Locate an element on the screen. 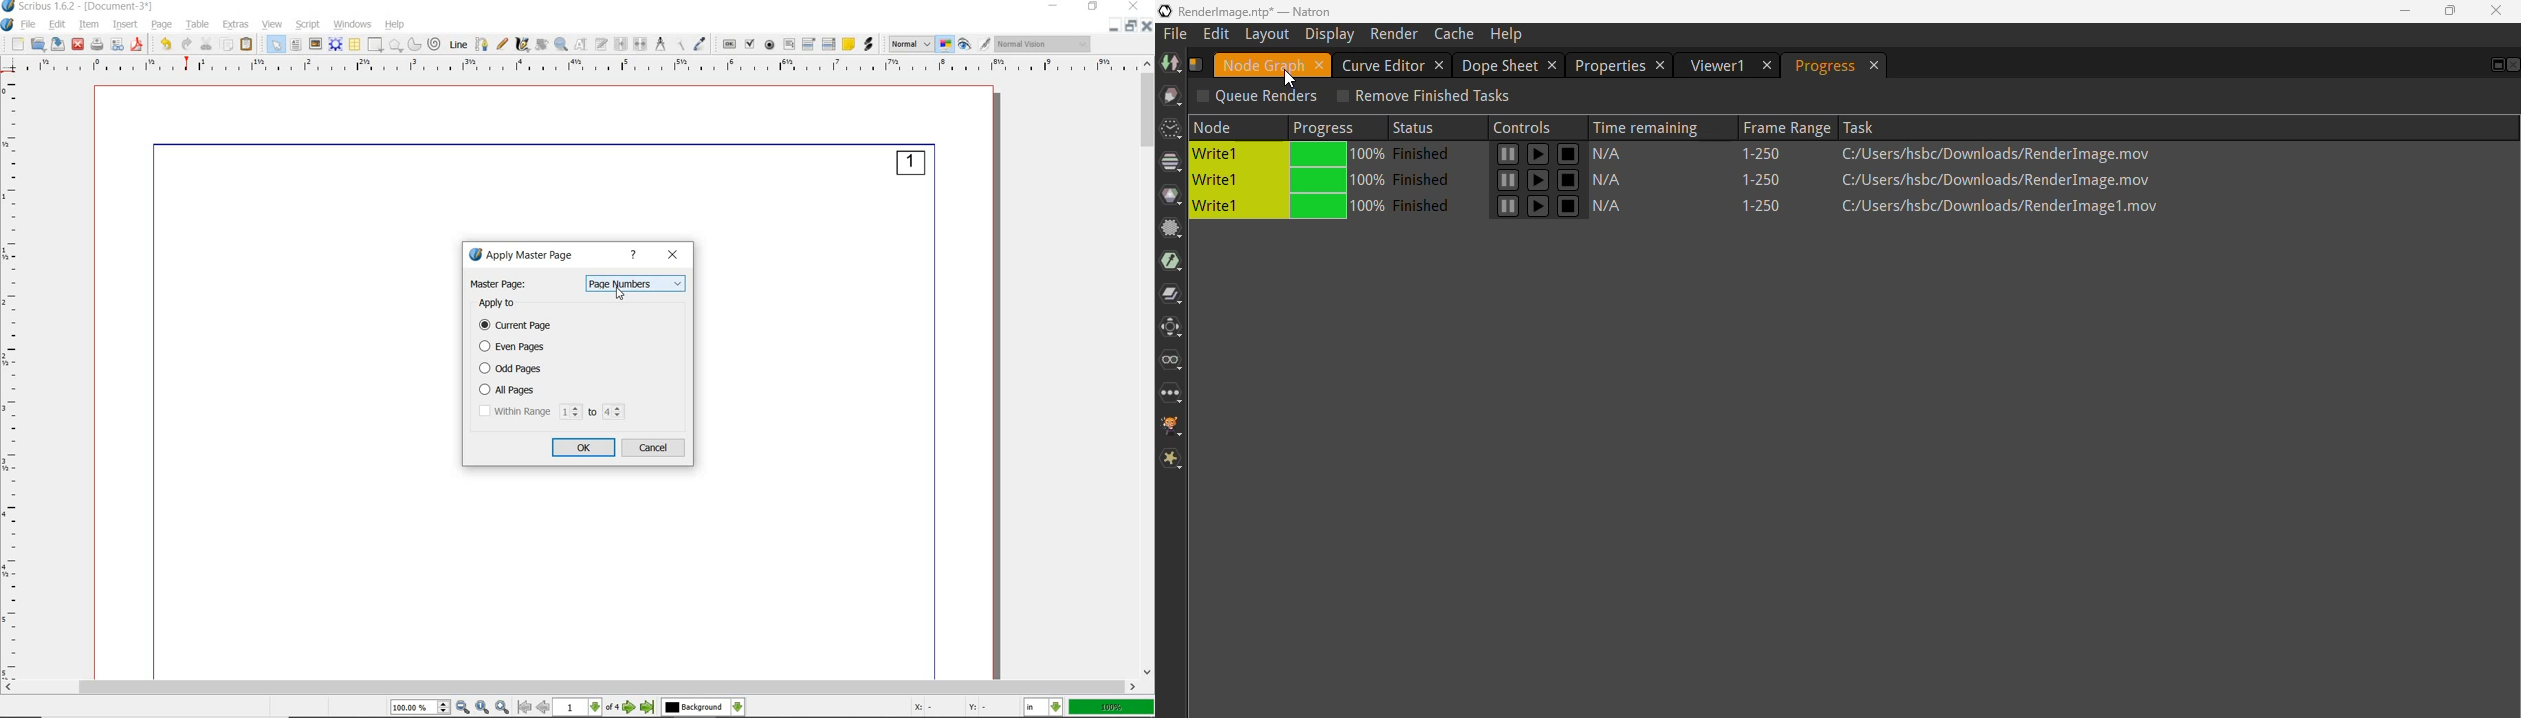 This screenshot has width=2548, height=728. preflight verifier is located at coordinates (118, 45).